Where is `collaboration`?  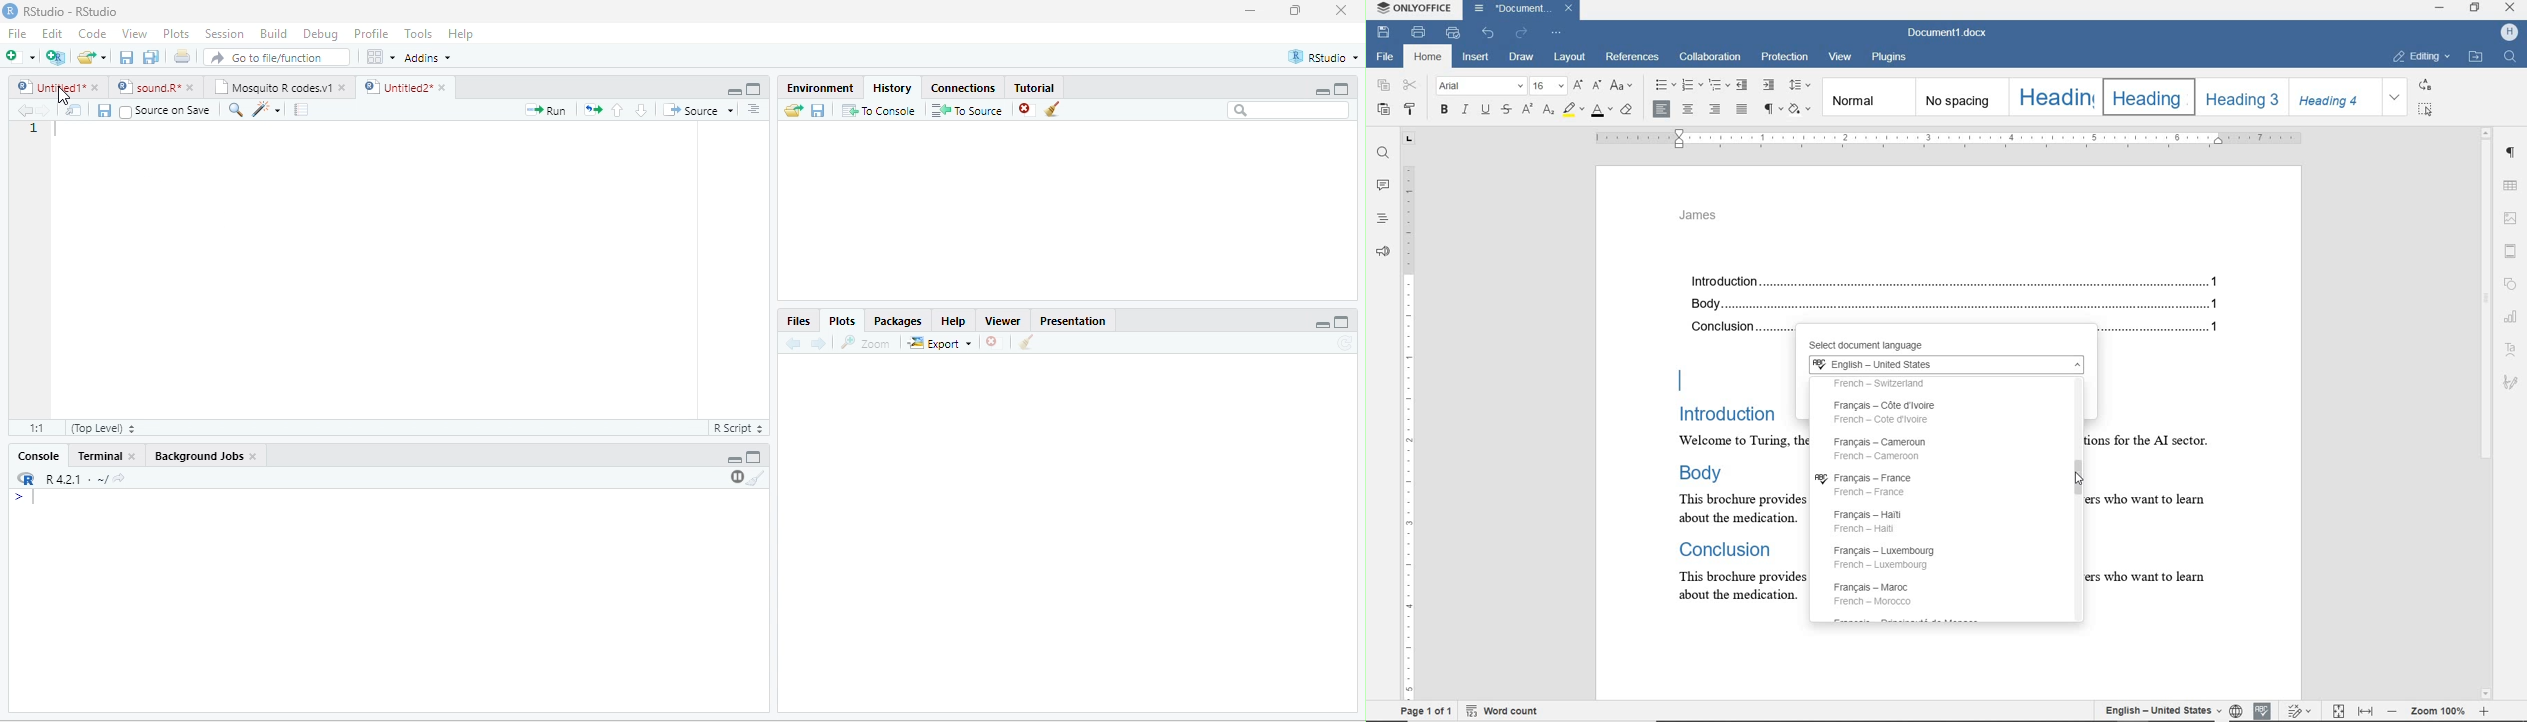
collaboration is located at coordinates (1711, 58).